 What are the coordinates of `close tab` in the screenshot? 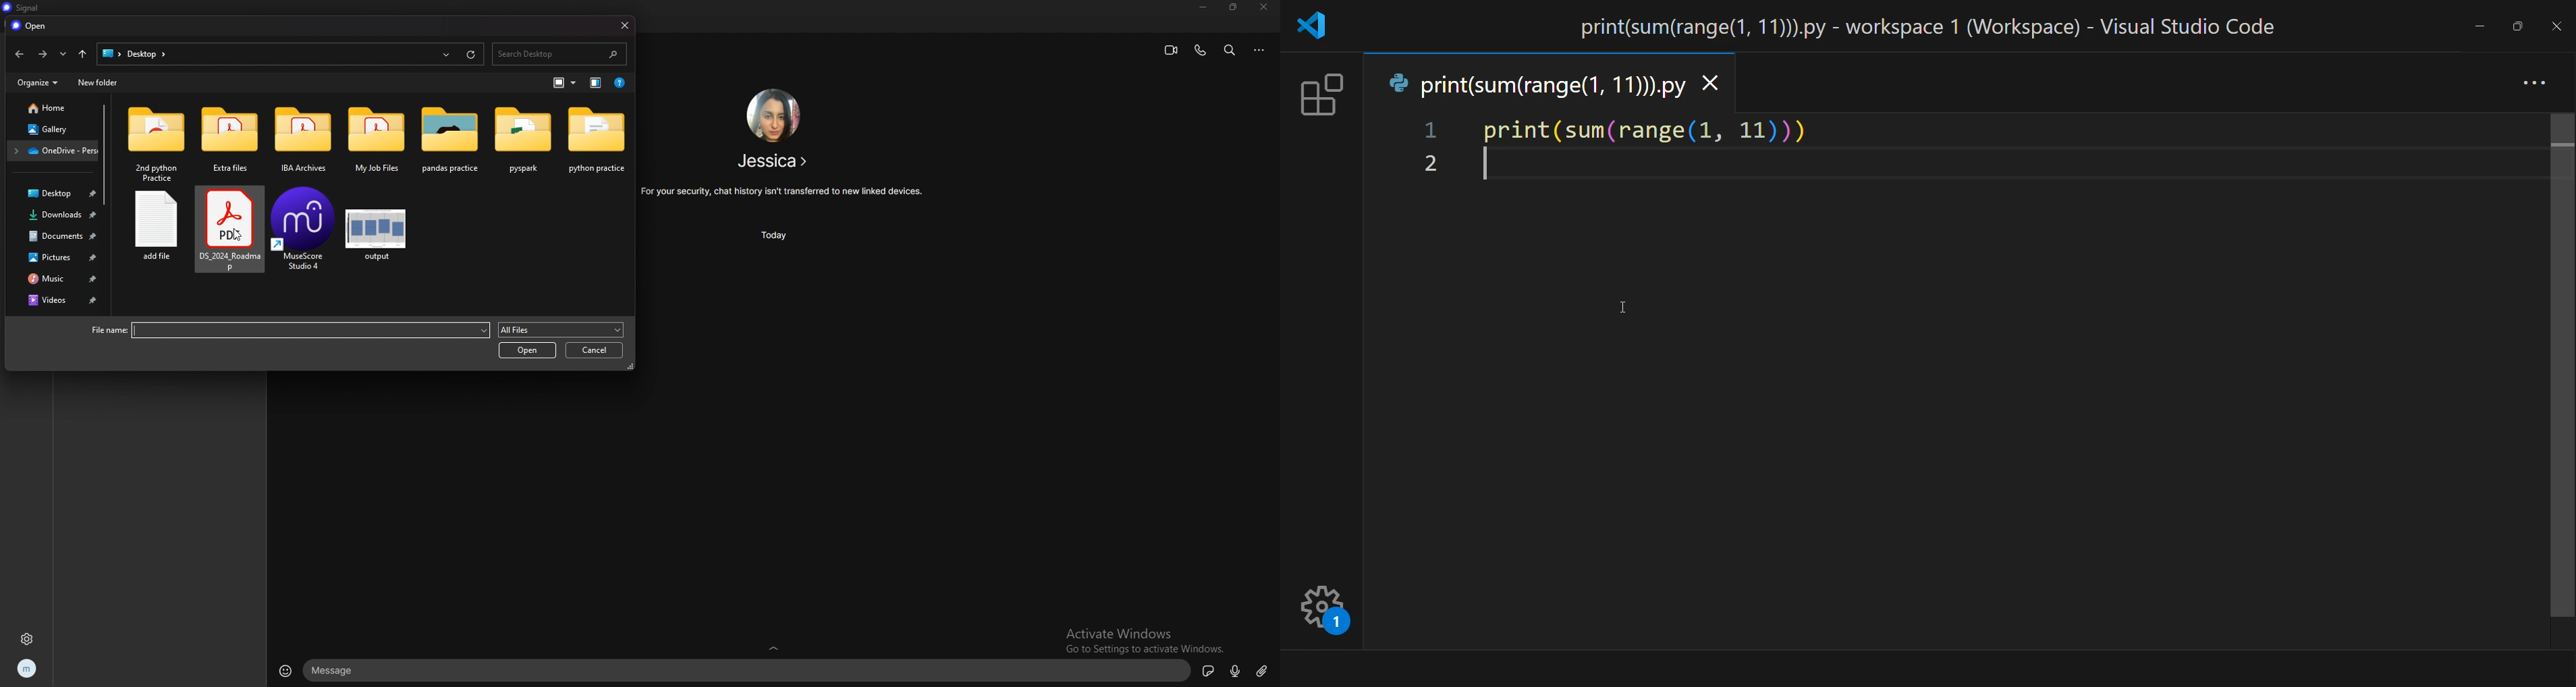 It's located at (1713, 80).